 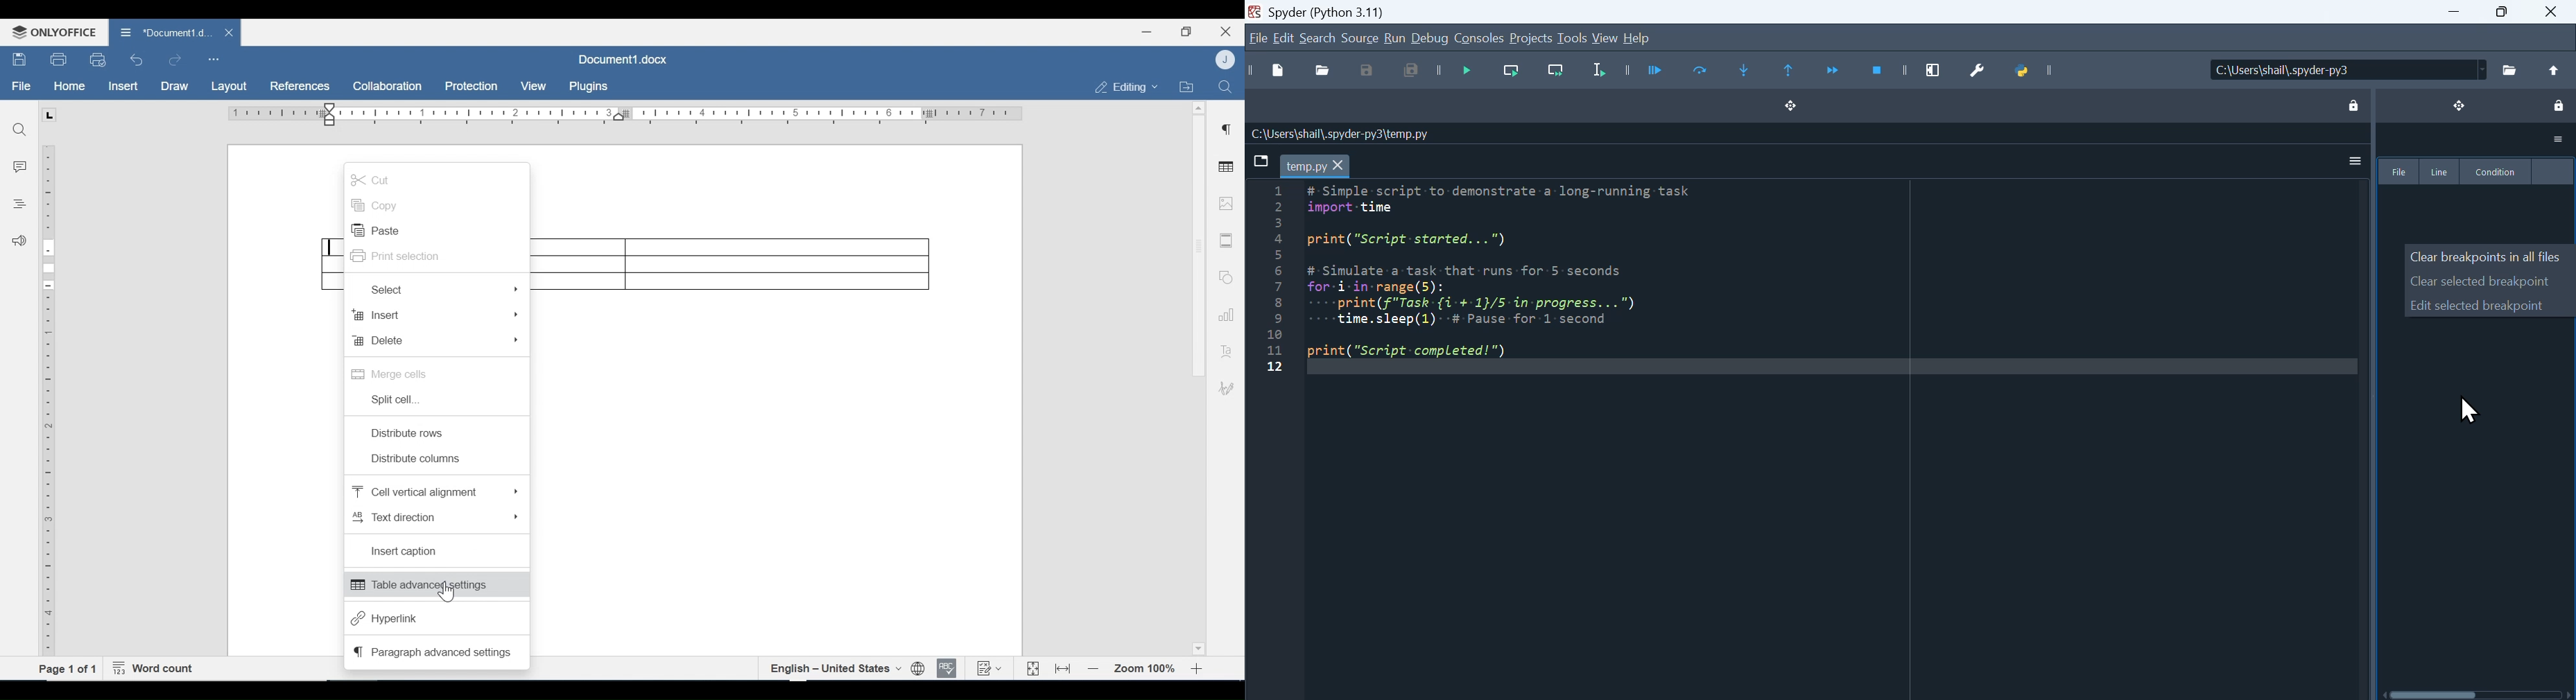 What do you see at coordinates (1327, 70) in the screenshot?
I see `Open file` at bounding box center [1327, 70].